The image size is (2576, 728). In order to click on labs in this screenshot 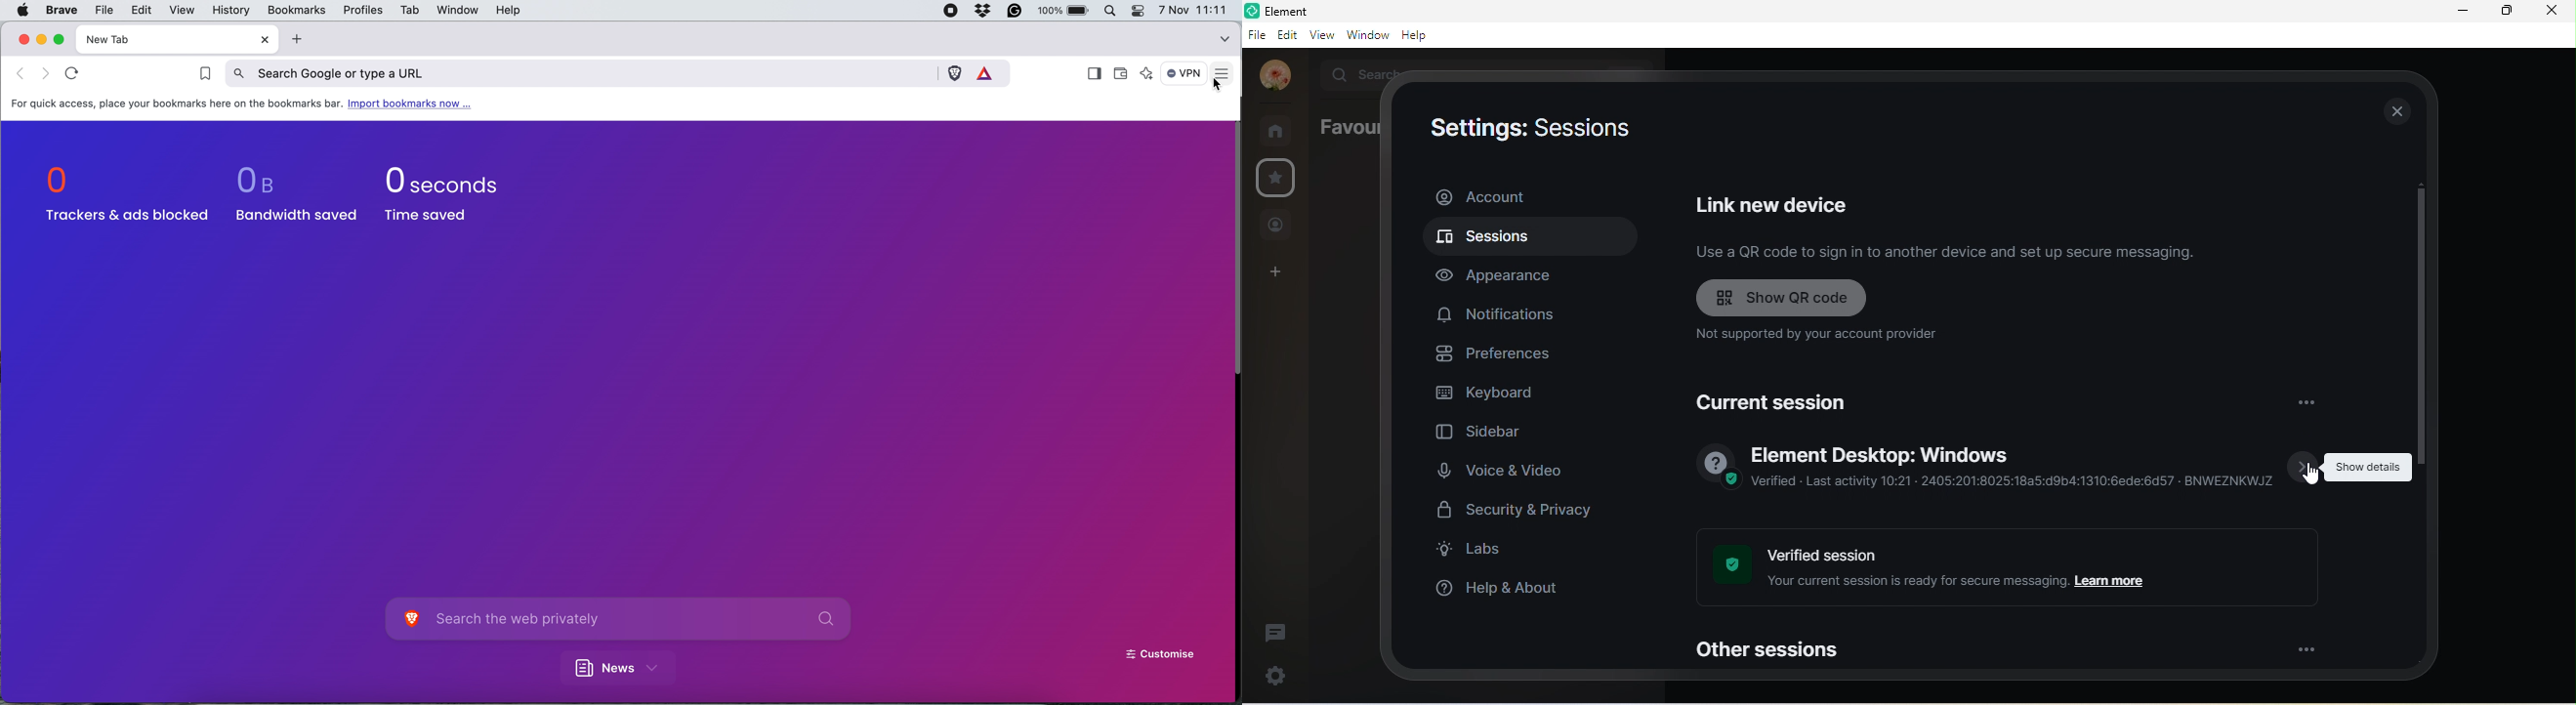, I will do `click(1477, 552)`.